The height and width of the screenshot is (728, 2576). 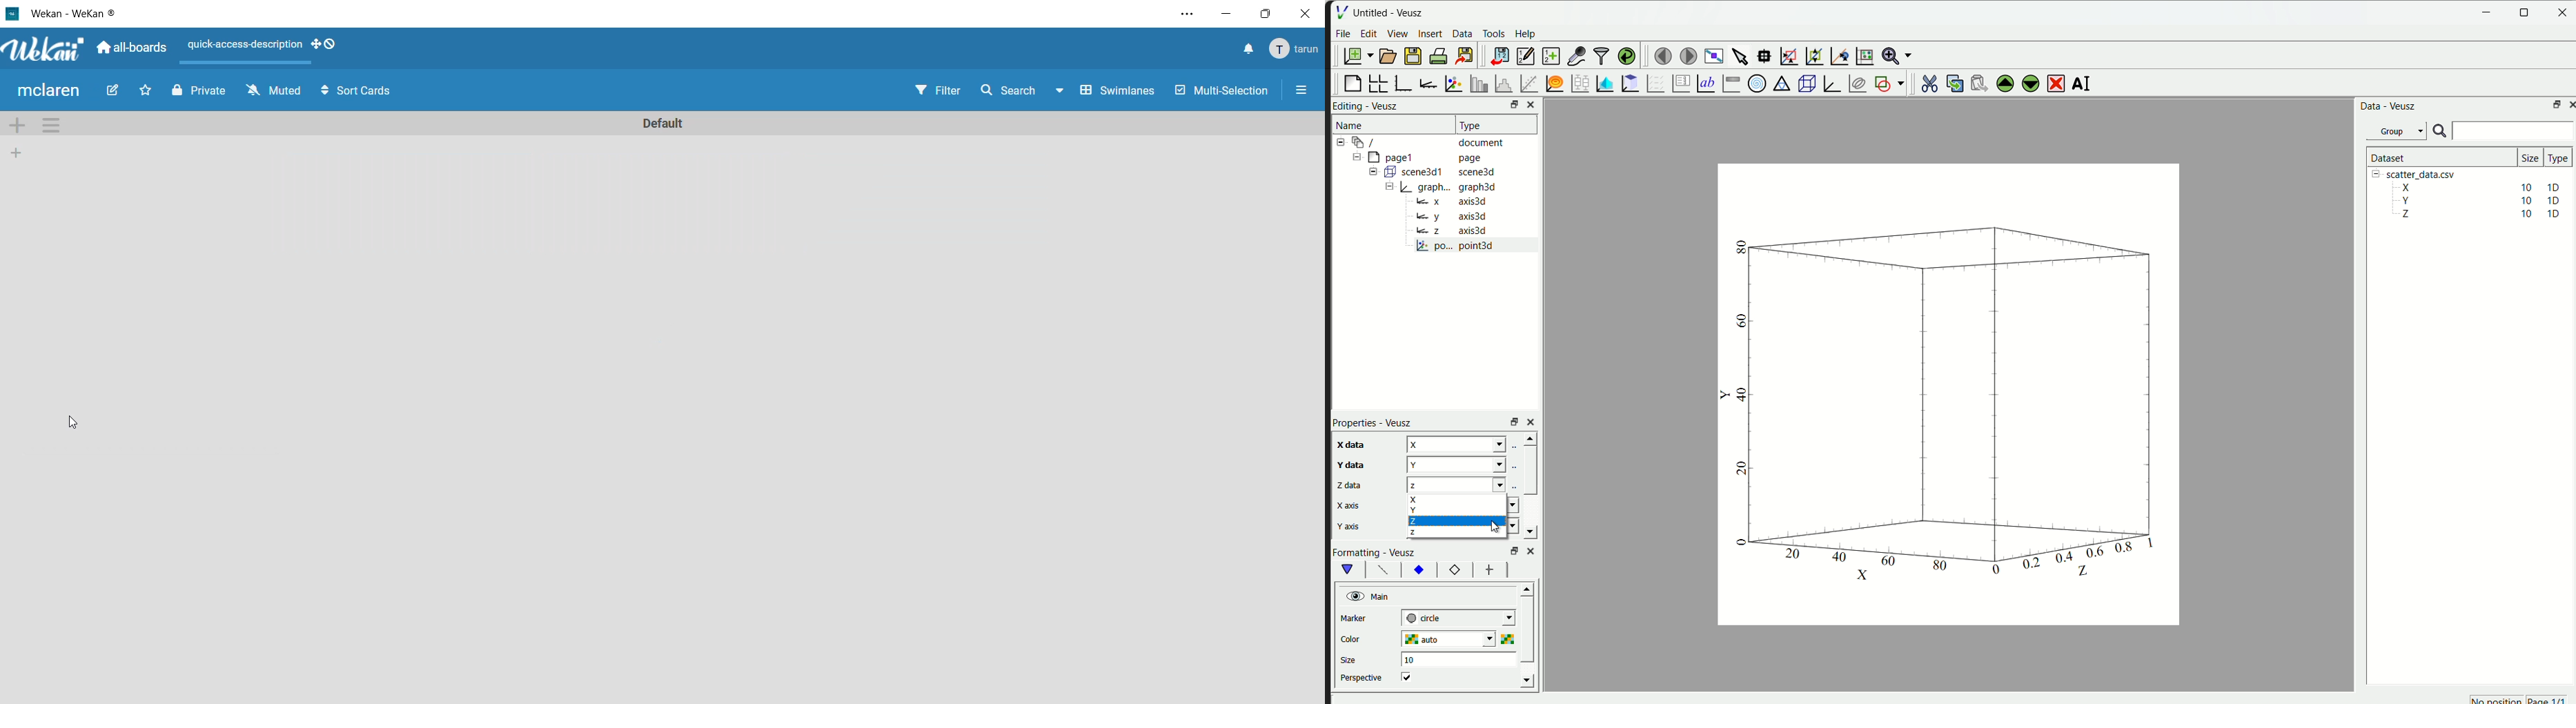 What do you see at coordinates (2396, 132) in the screenshot?
I see `Group ` at bounding box center [2396, 132].